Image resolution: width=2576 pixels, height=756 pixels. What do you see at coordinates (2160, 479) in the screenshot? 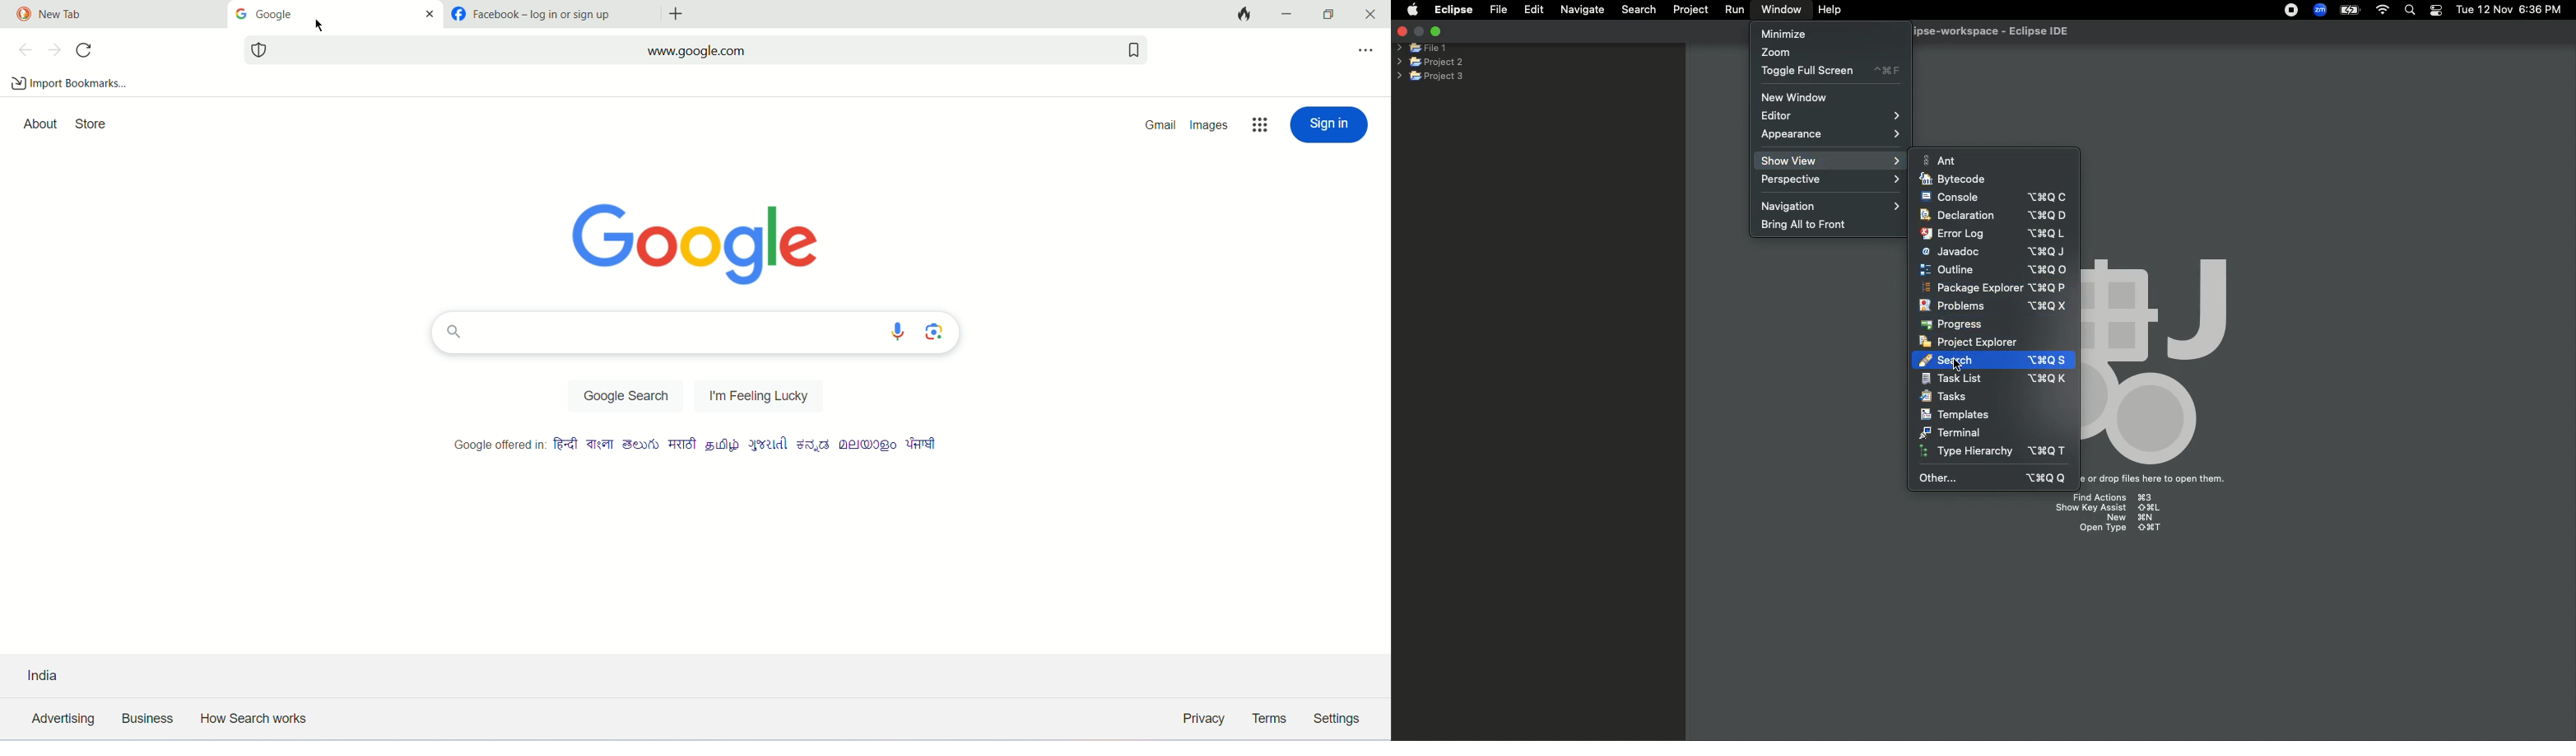
I see `Drag files here to open them` at bounding box center [2160, 479].